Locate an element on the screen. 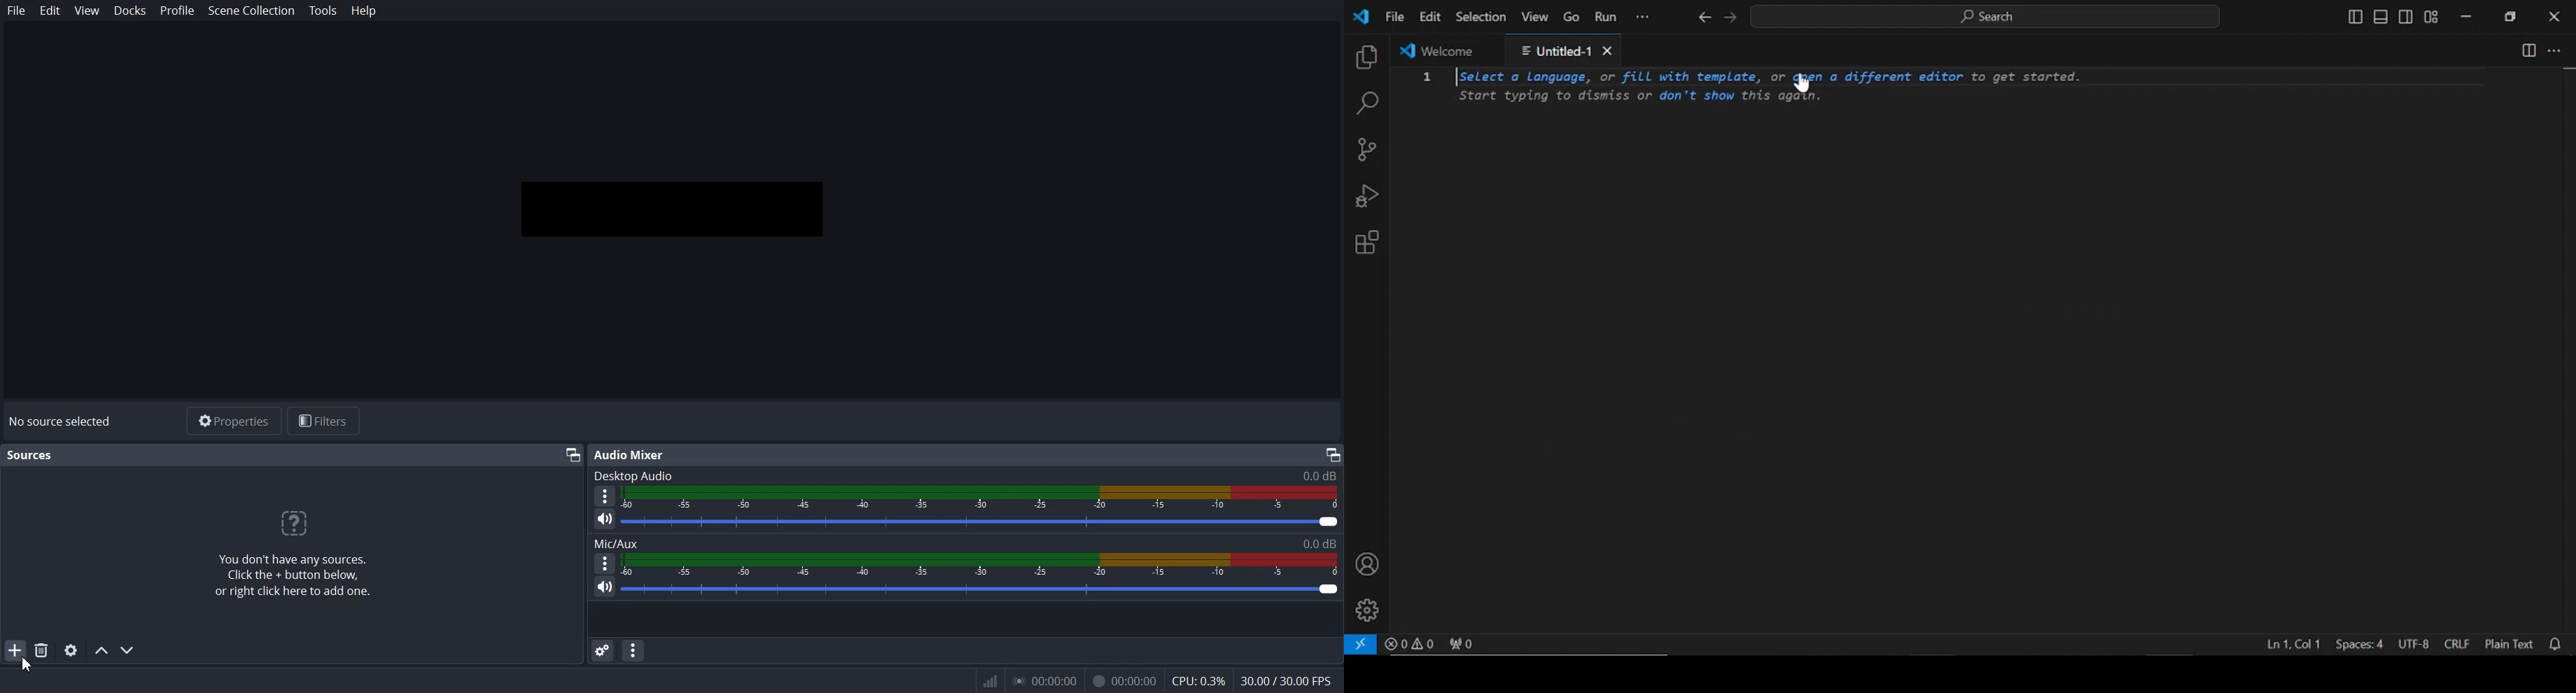  Text is located at coordinates (59, 421).